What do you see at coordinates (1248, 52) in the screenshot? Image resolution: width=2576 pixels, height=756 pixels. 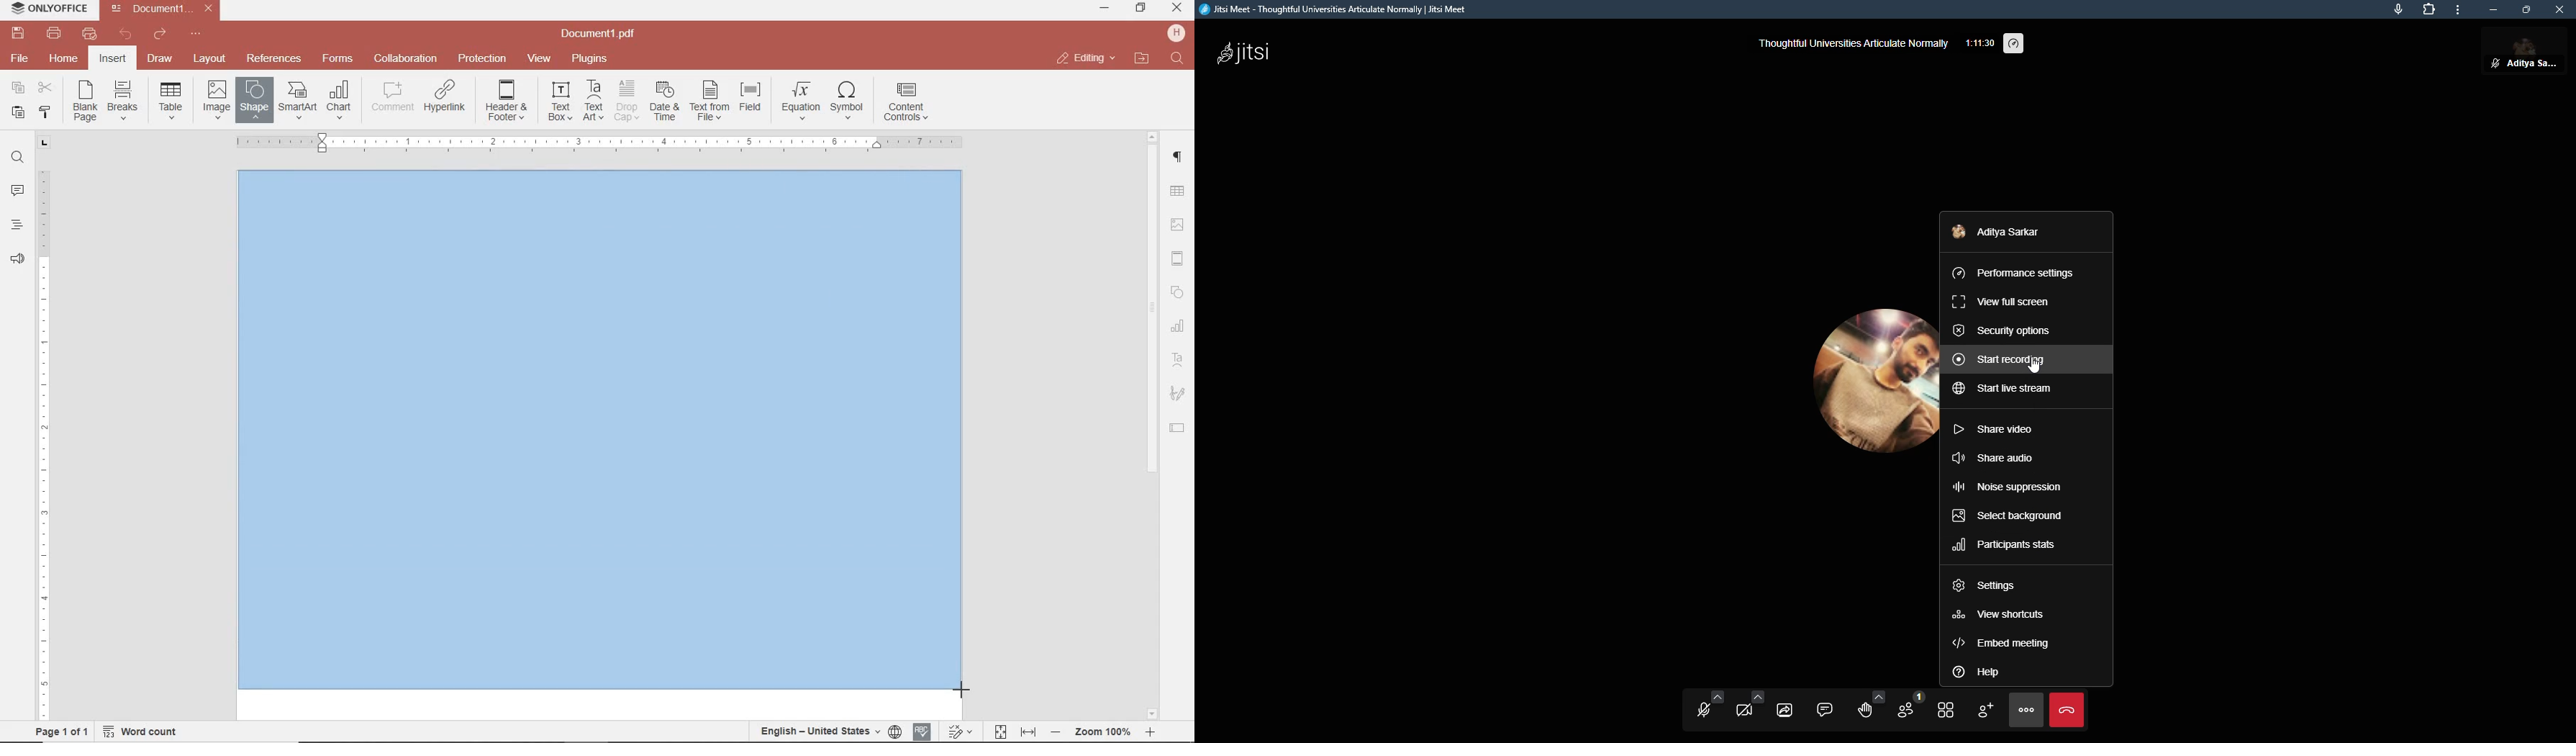 I see `jitsi` at bounding box center [1248, 52].